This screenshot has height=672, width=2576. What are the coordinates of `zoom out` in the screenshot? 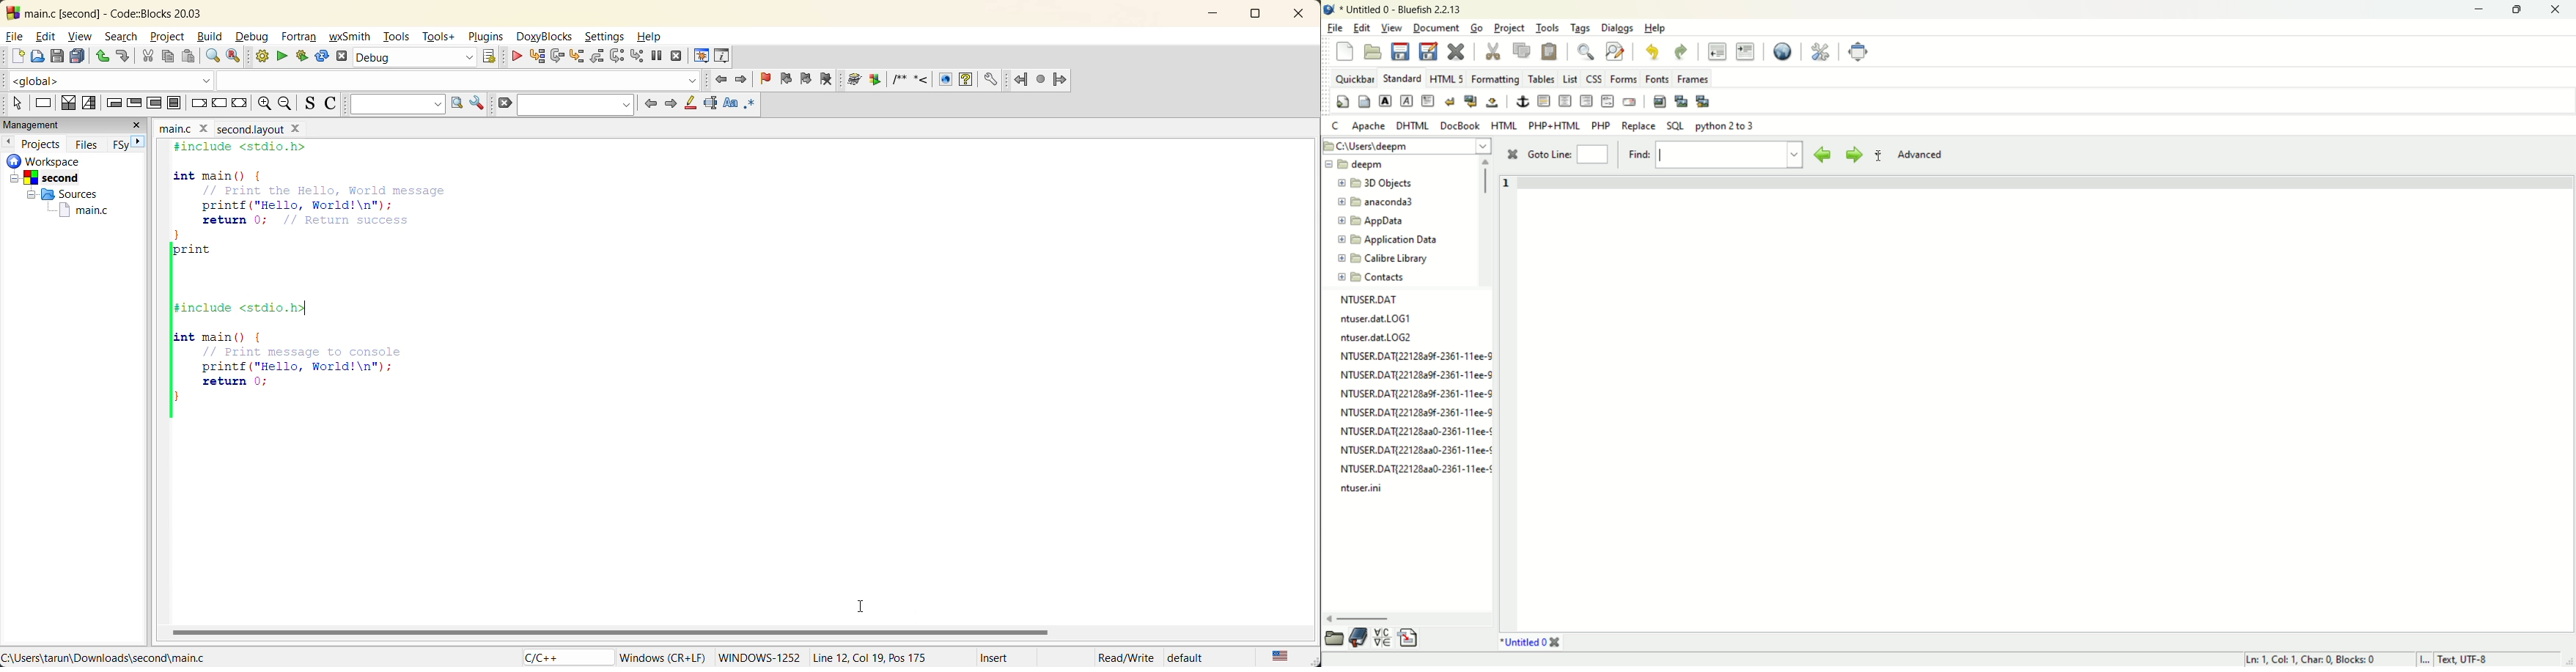 It's located at (287, 103).